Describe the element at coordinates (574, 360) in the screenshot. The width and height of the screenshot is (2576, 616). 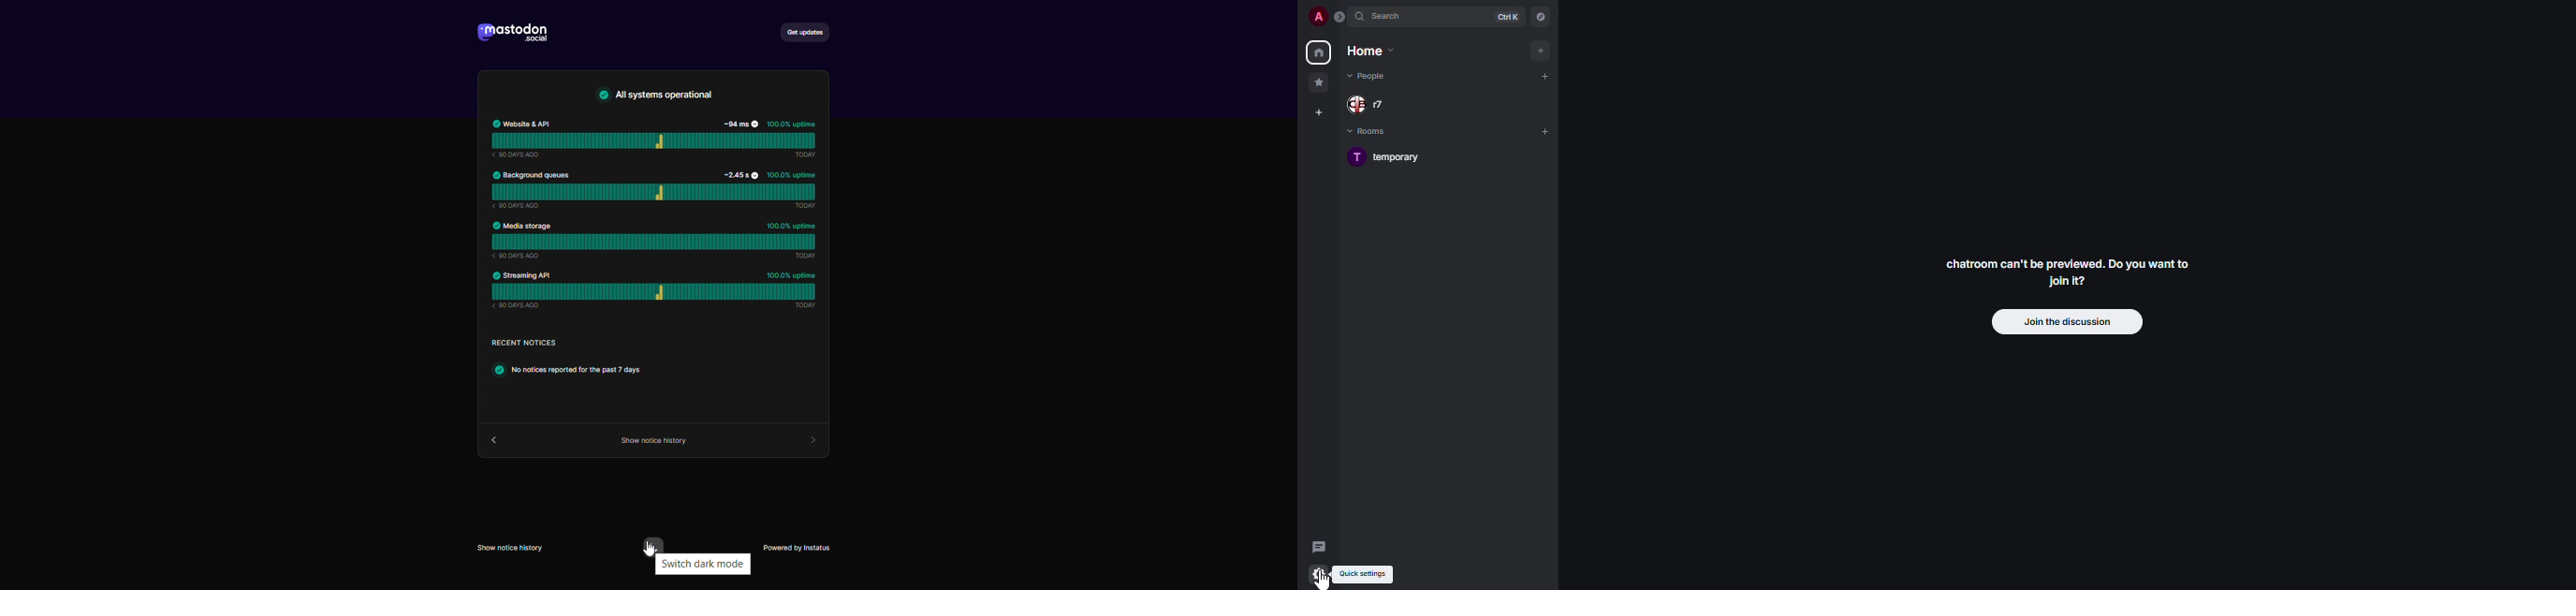
I see `text` at that location.